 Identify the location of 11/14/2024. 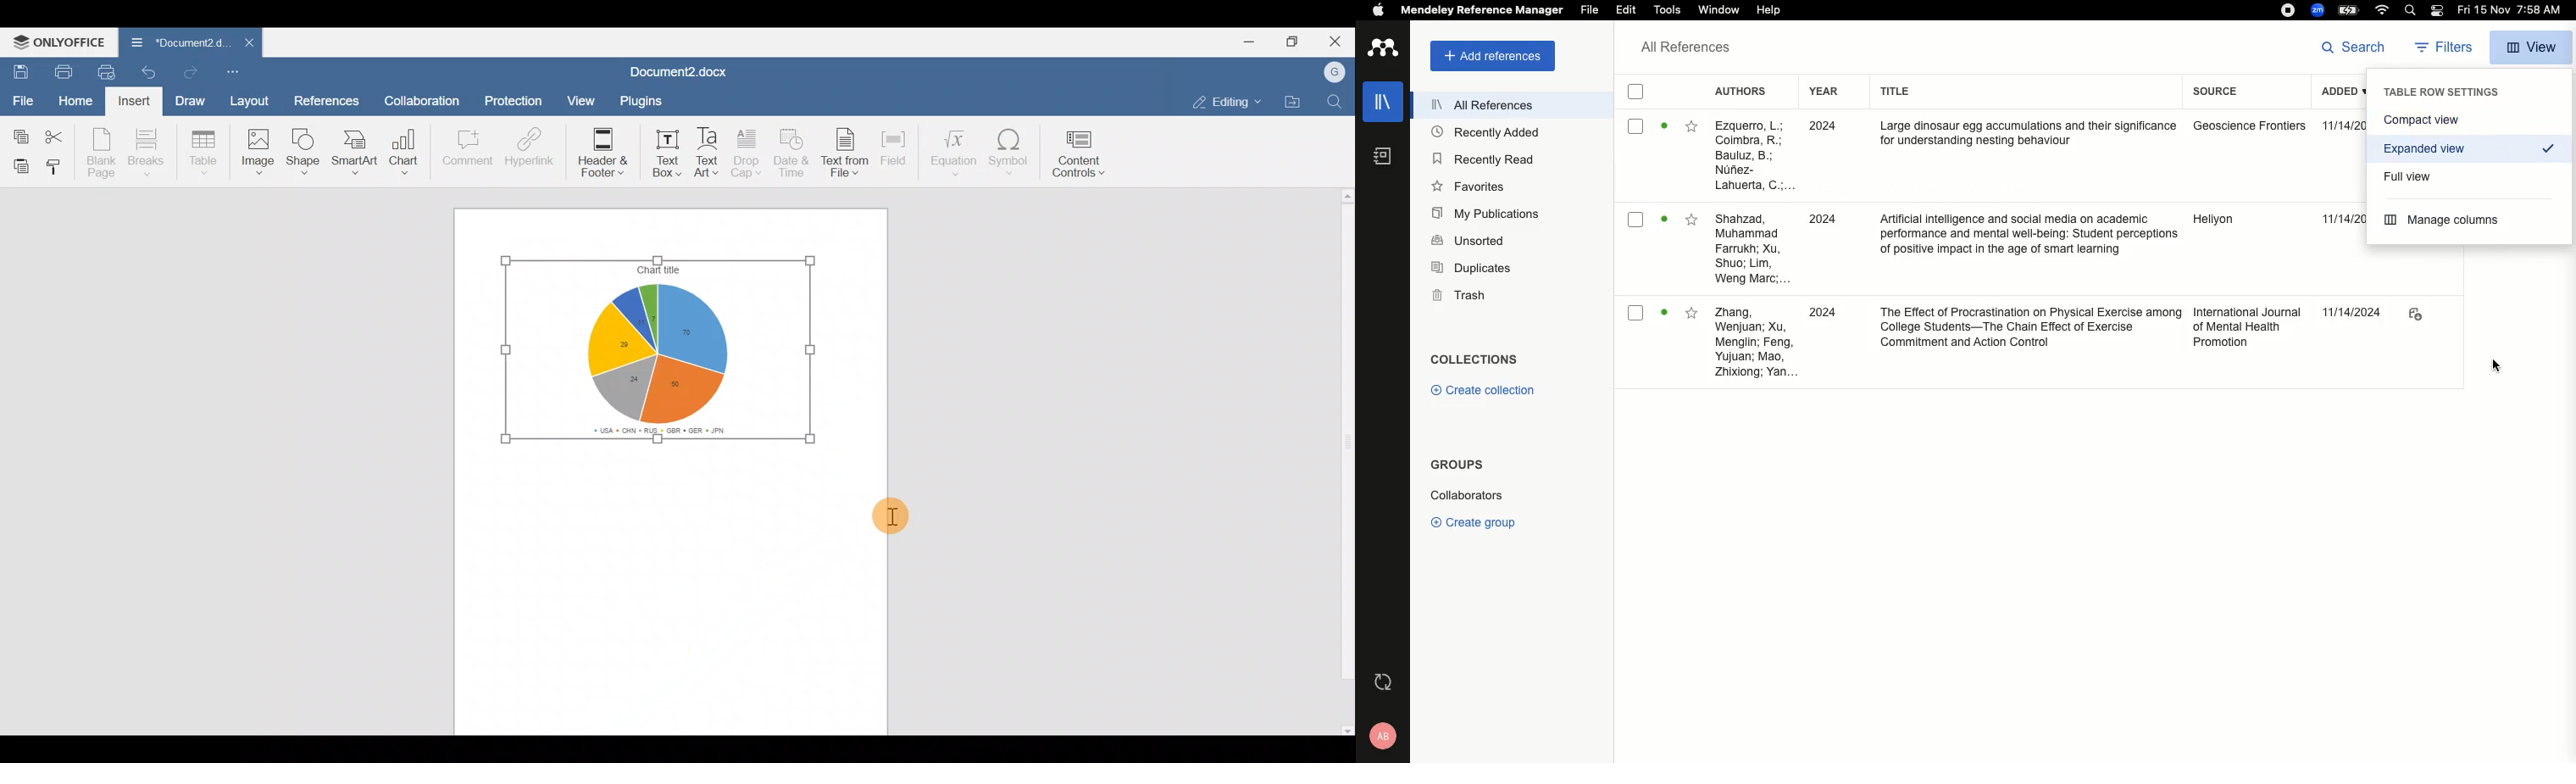
(2354, 313).